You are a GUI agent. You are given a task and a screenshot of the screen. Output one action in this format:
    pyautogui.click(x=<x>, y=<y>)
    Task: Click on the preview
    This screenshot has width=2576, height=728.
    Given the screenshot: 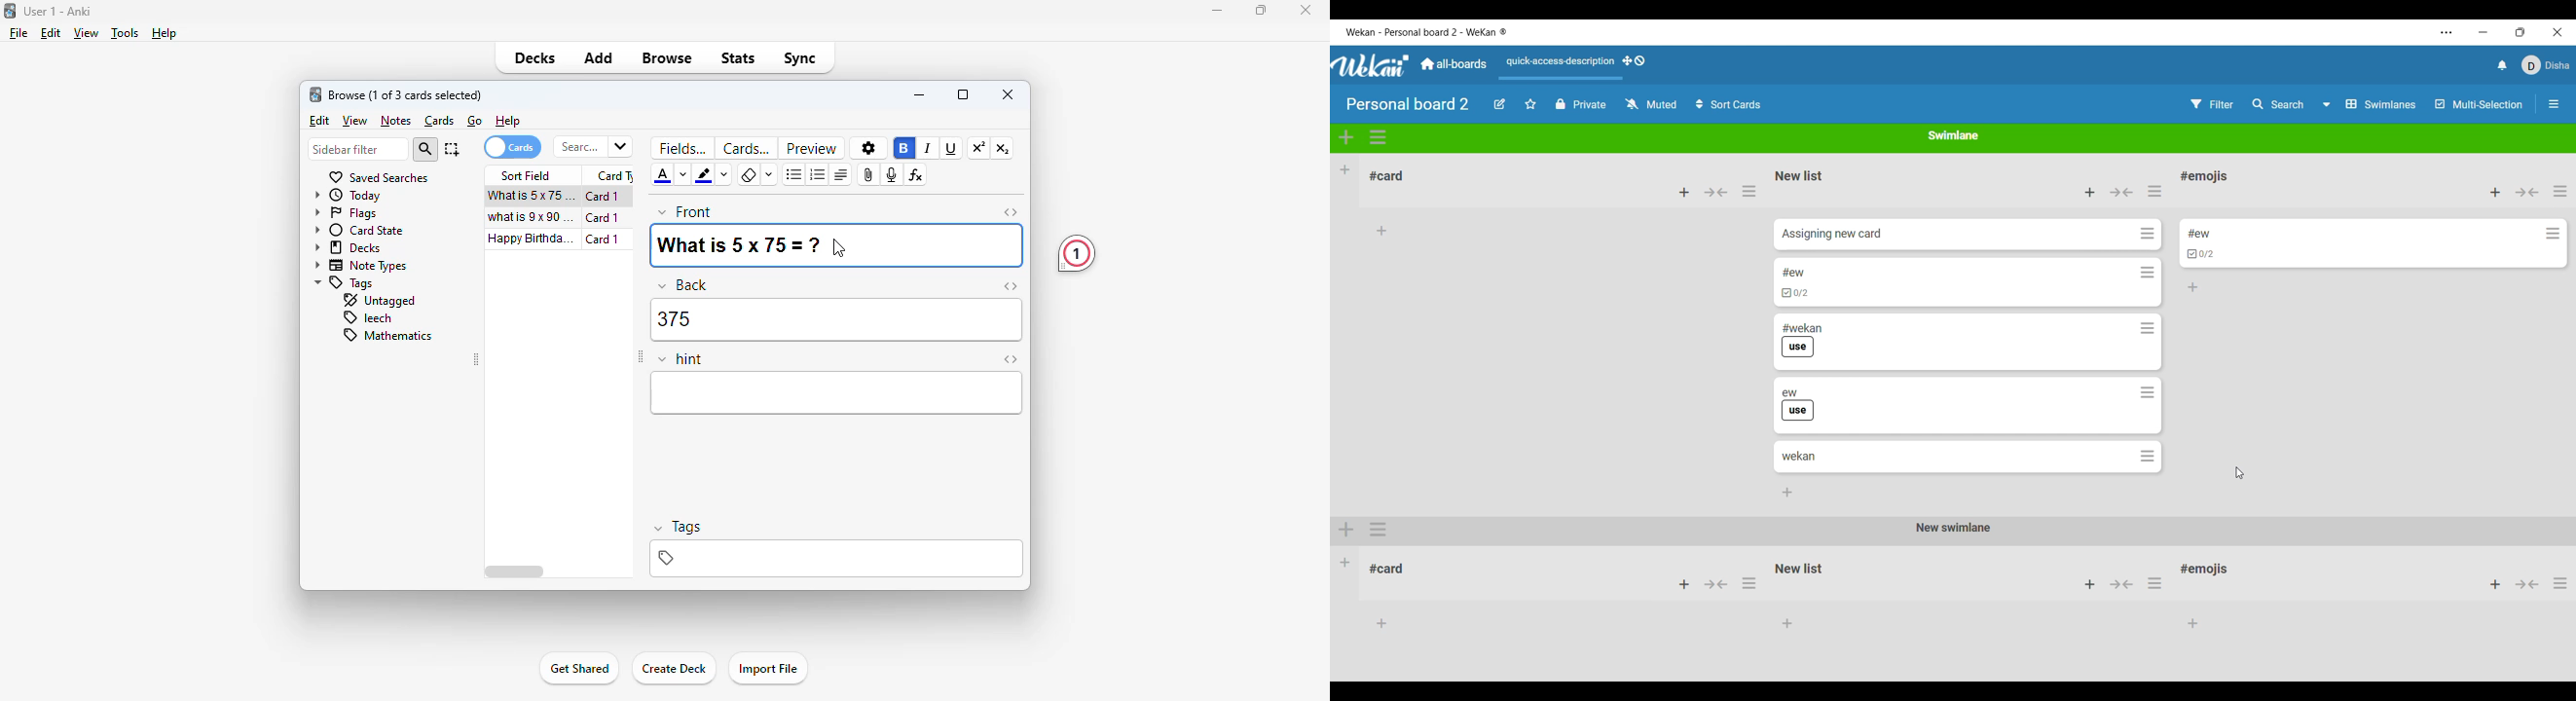 What is the action you would take?
    pyautogui.click(x=813, y=148)
    